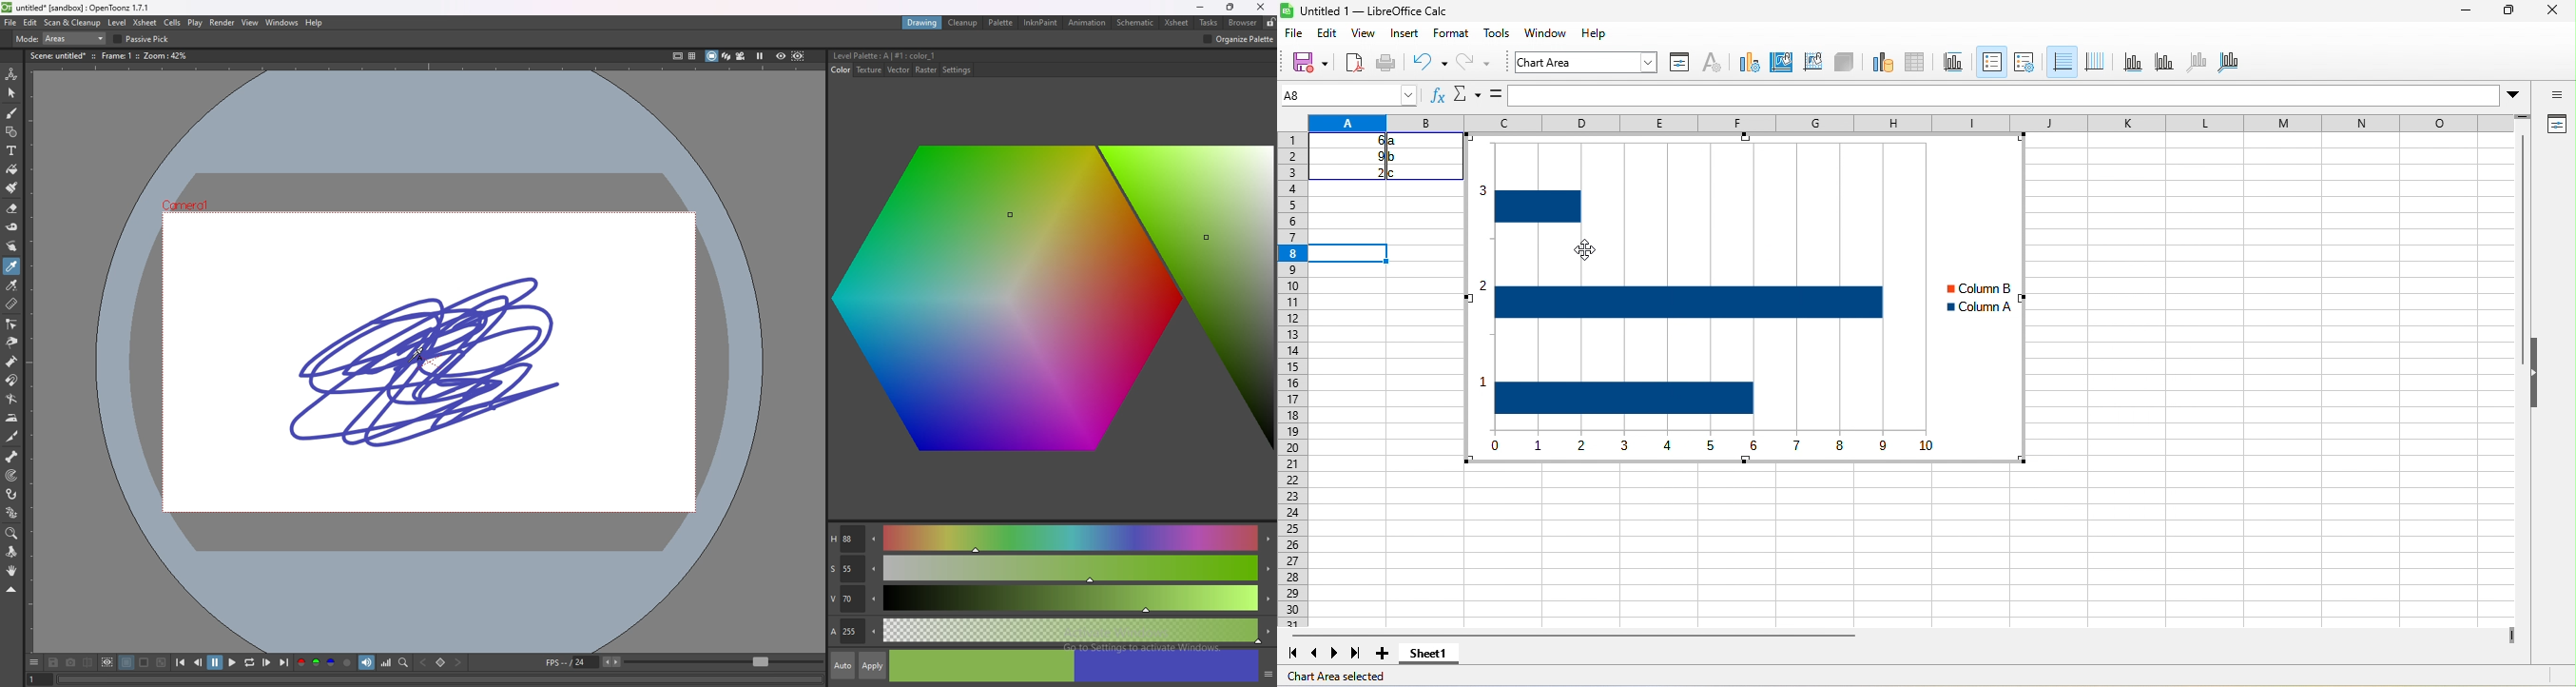  What do you see at coordinates (429, 361) in the screenshot?
I see `drawing` at bounding box center [429, 361].